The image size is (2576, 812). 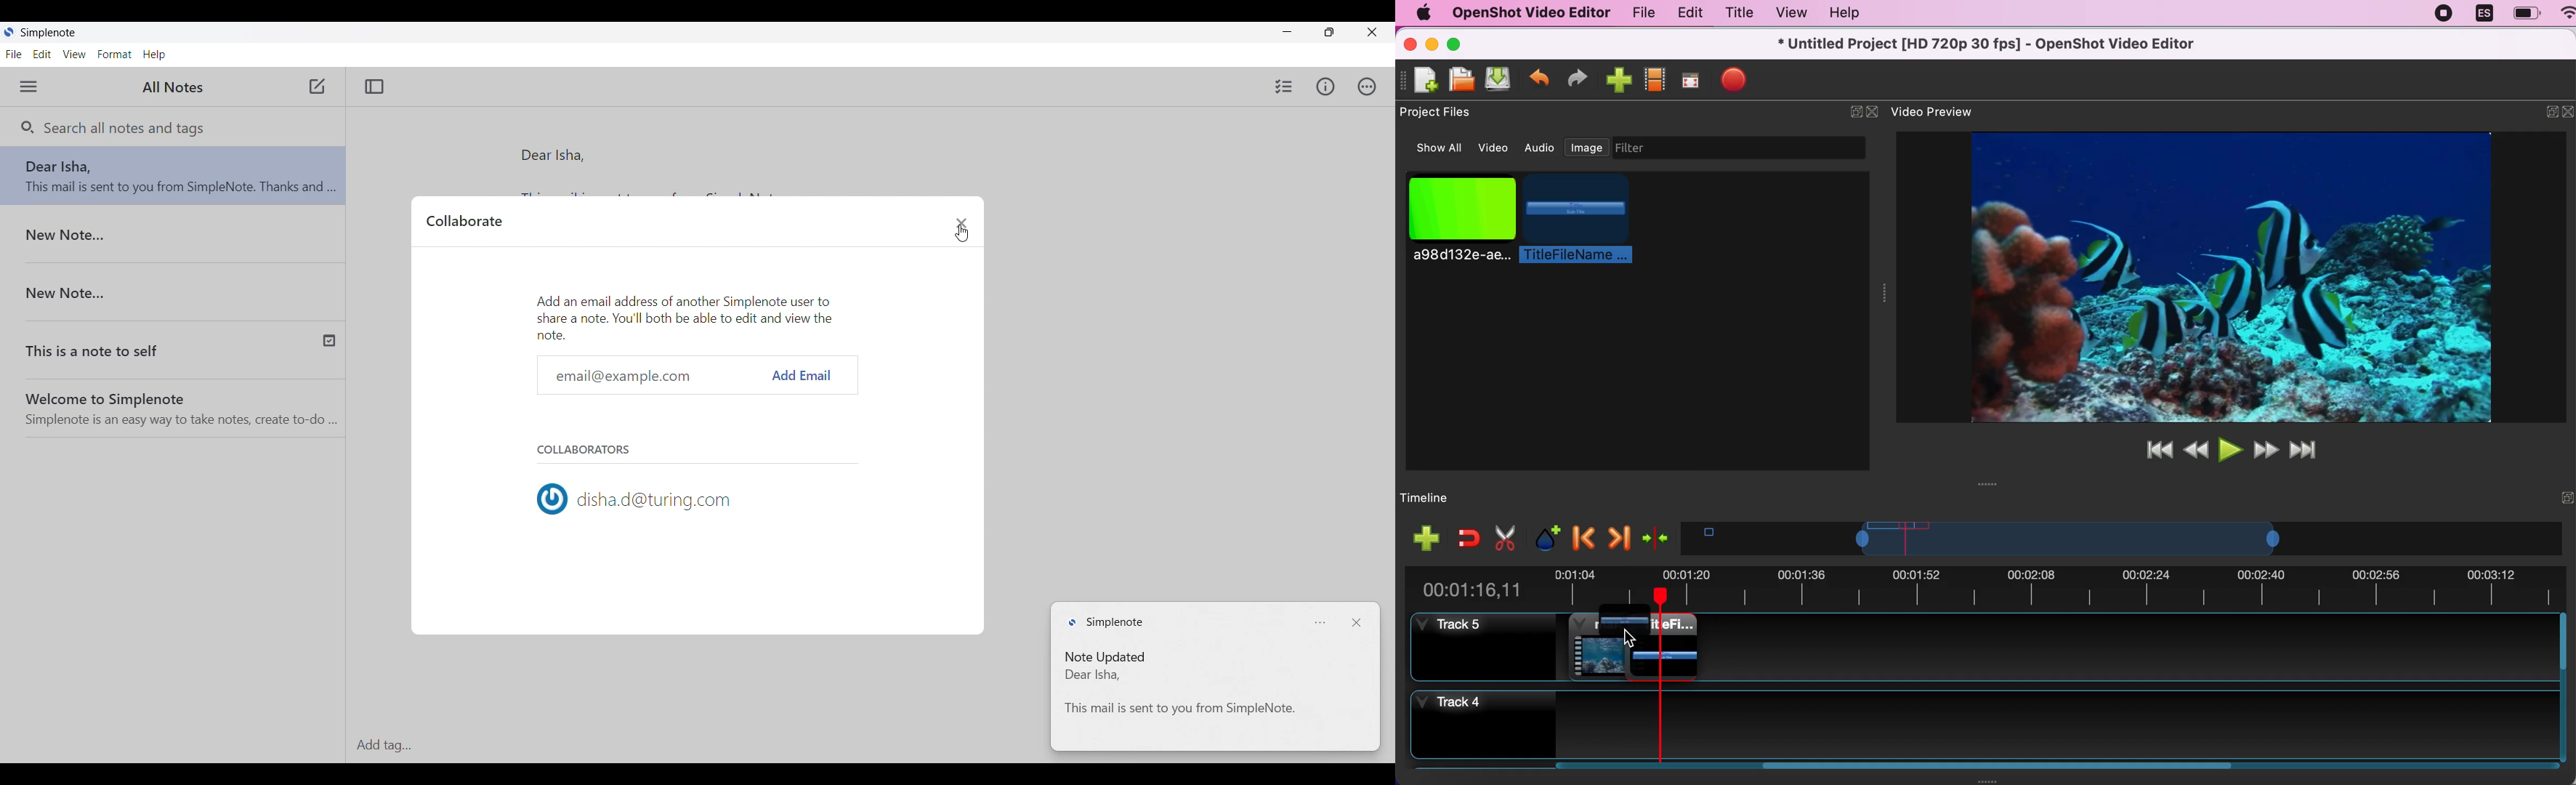 I want to click on title, so click(x=1739, y=12).